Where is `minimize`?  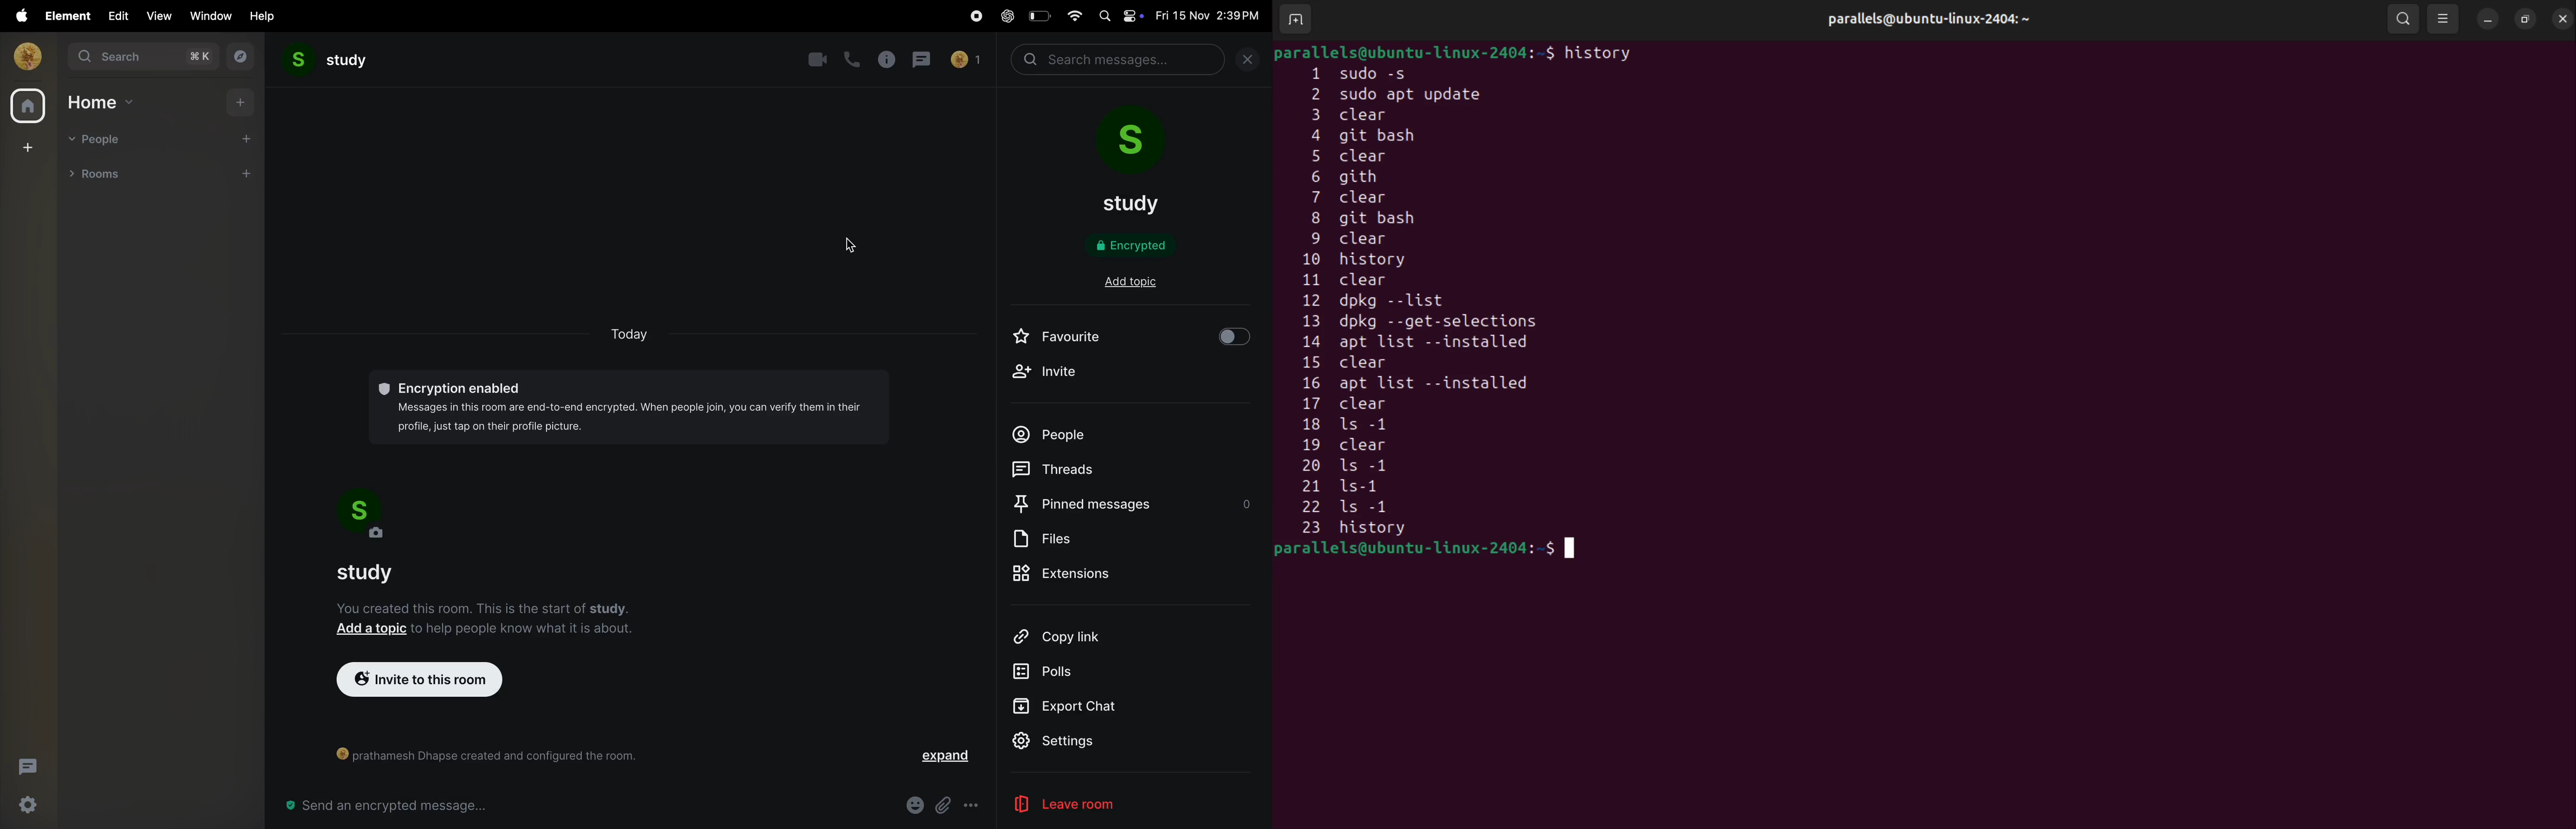
minimize is located at coordinates (2487, 17).